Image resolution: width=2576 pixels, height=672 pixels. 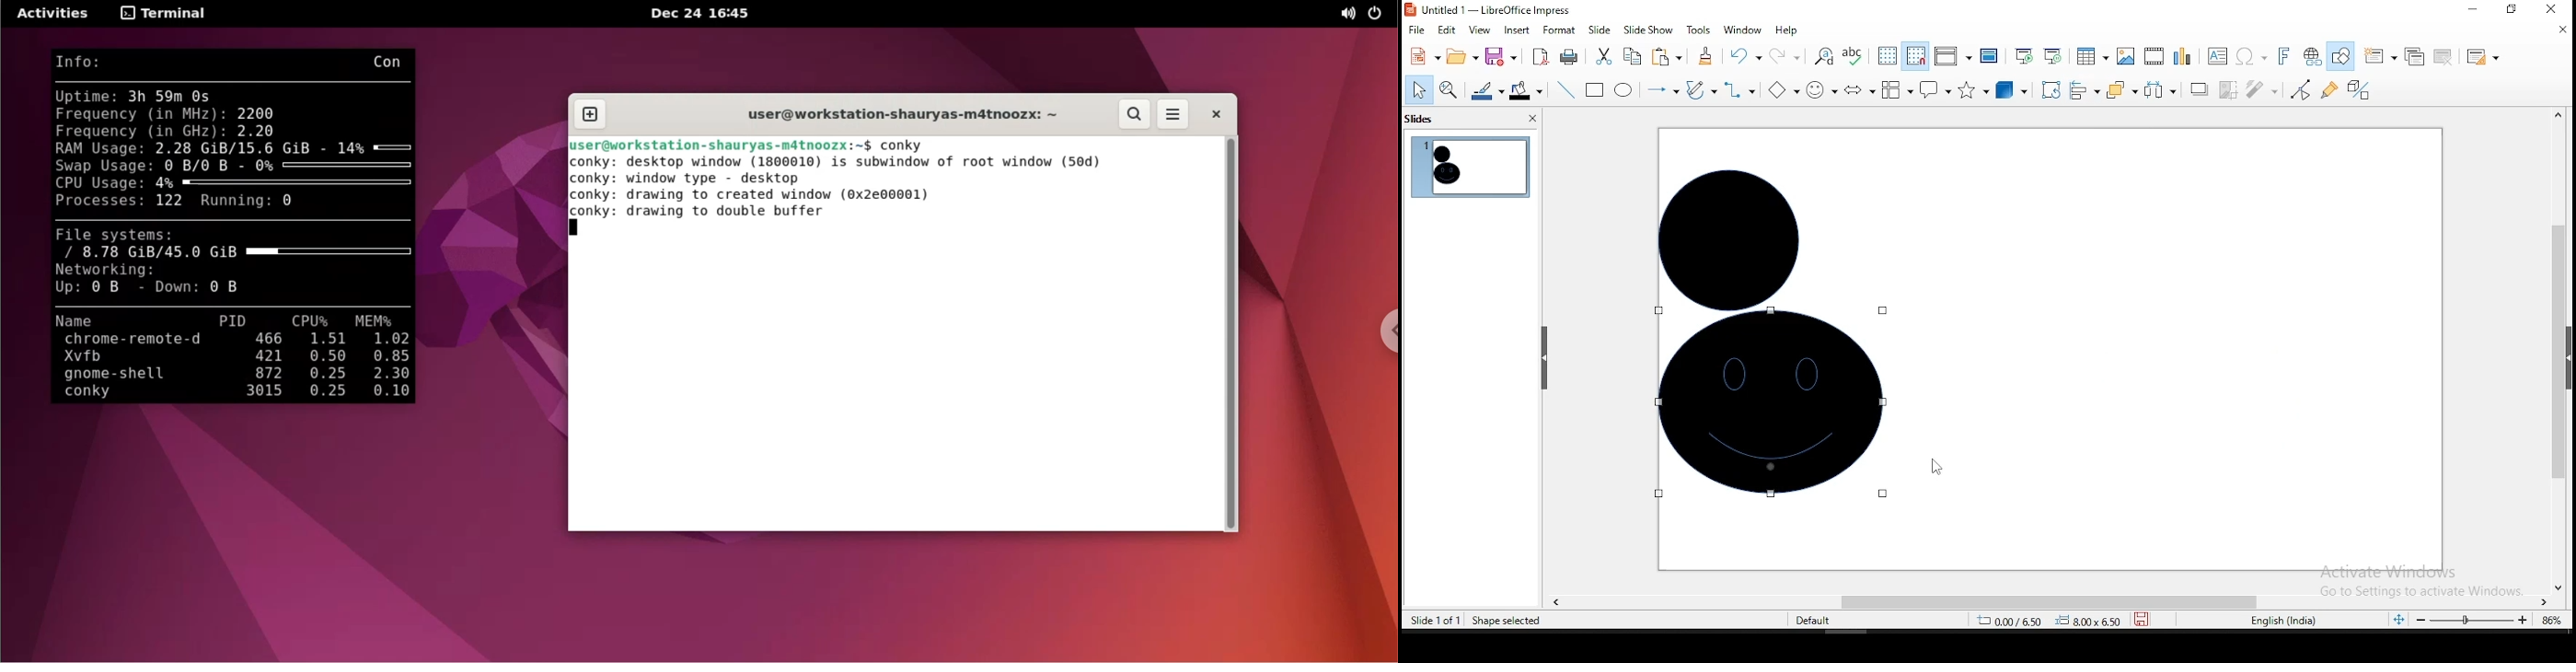 What do you see at coordinates (1733, 228) in the screenshot?
I see `object (selected)` at bounding box center [1733, 228].